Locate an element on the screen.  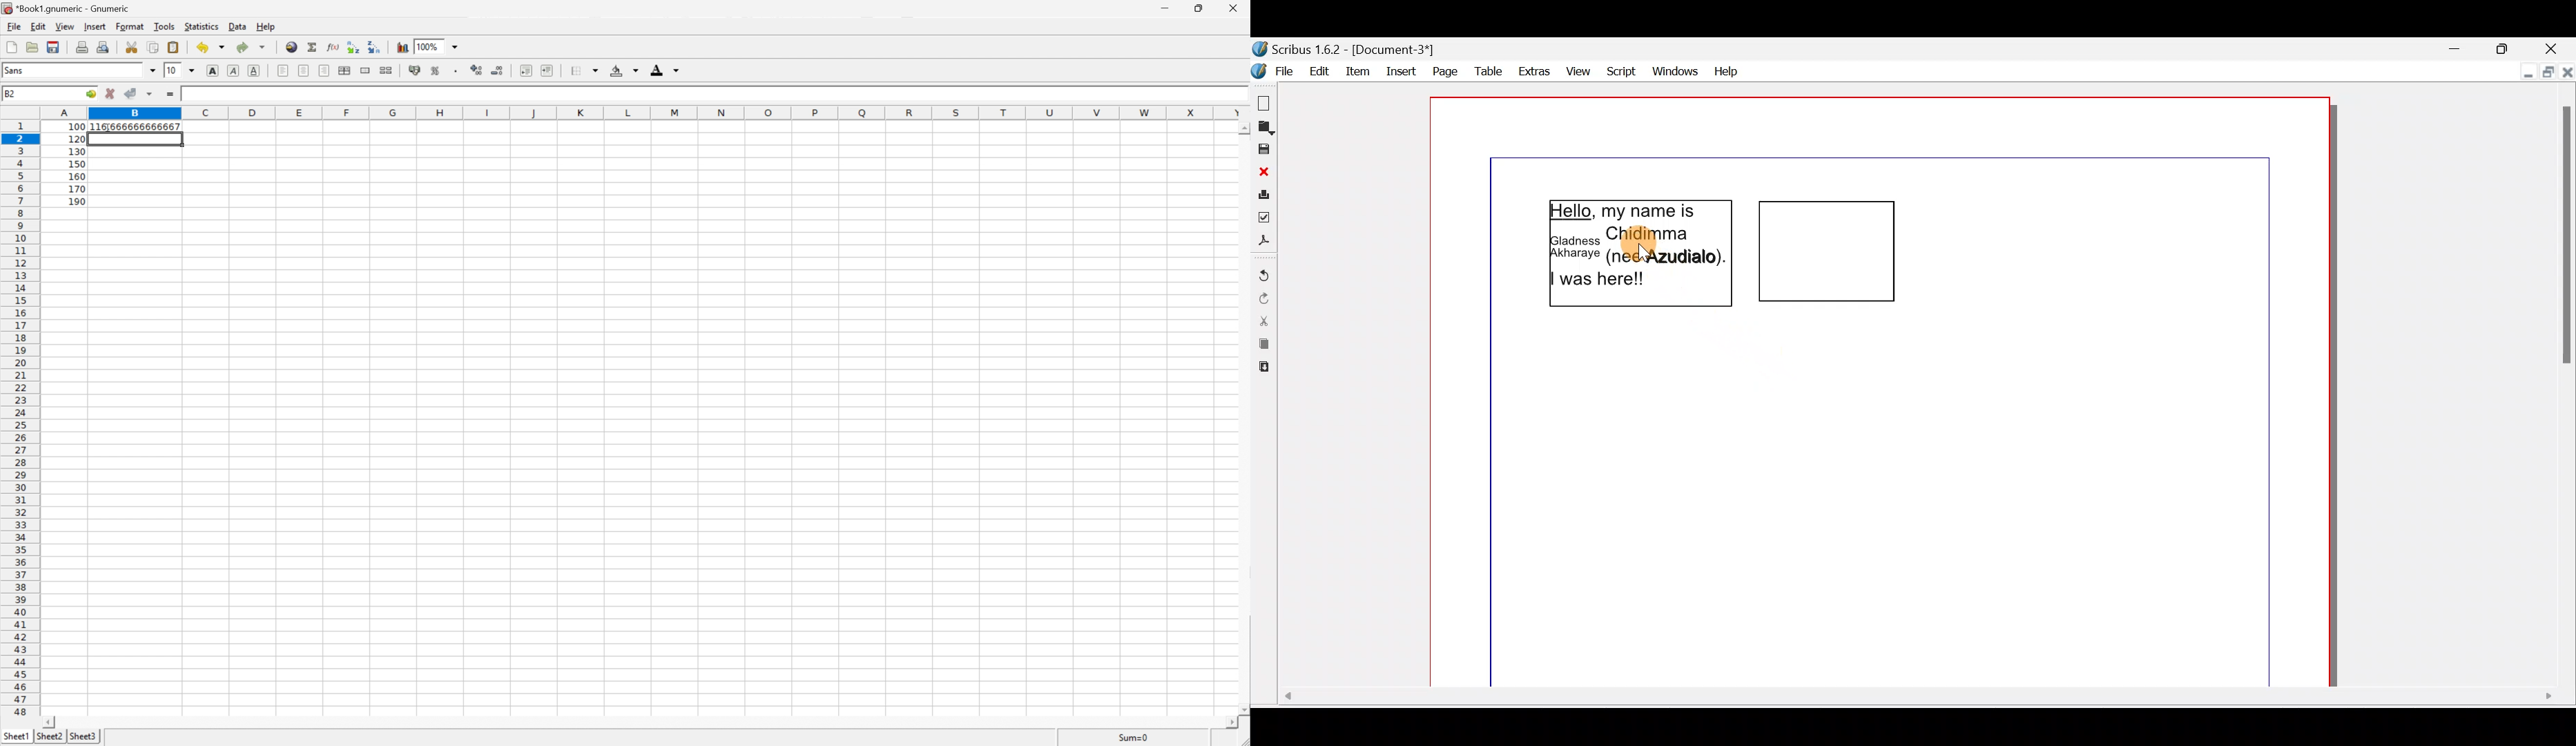
Restore Down is located at coordinates (1199, 8).